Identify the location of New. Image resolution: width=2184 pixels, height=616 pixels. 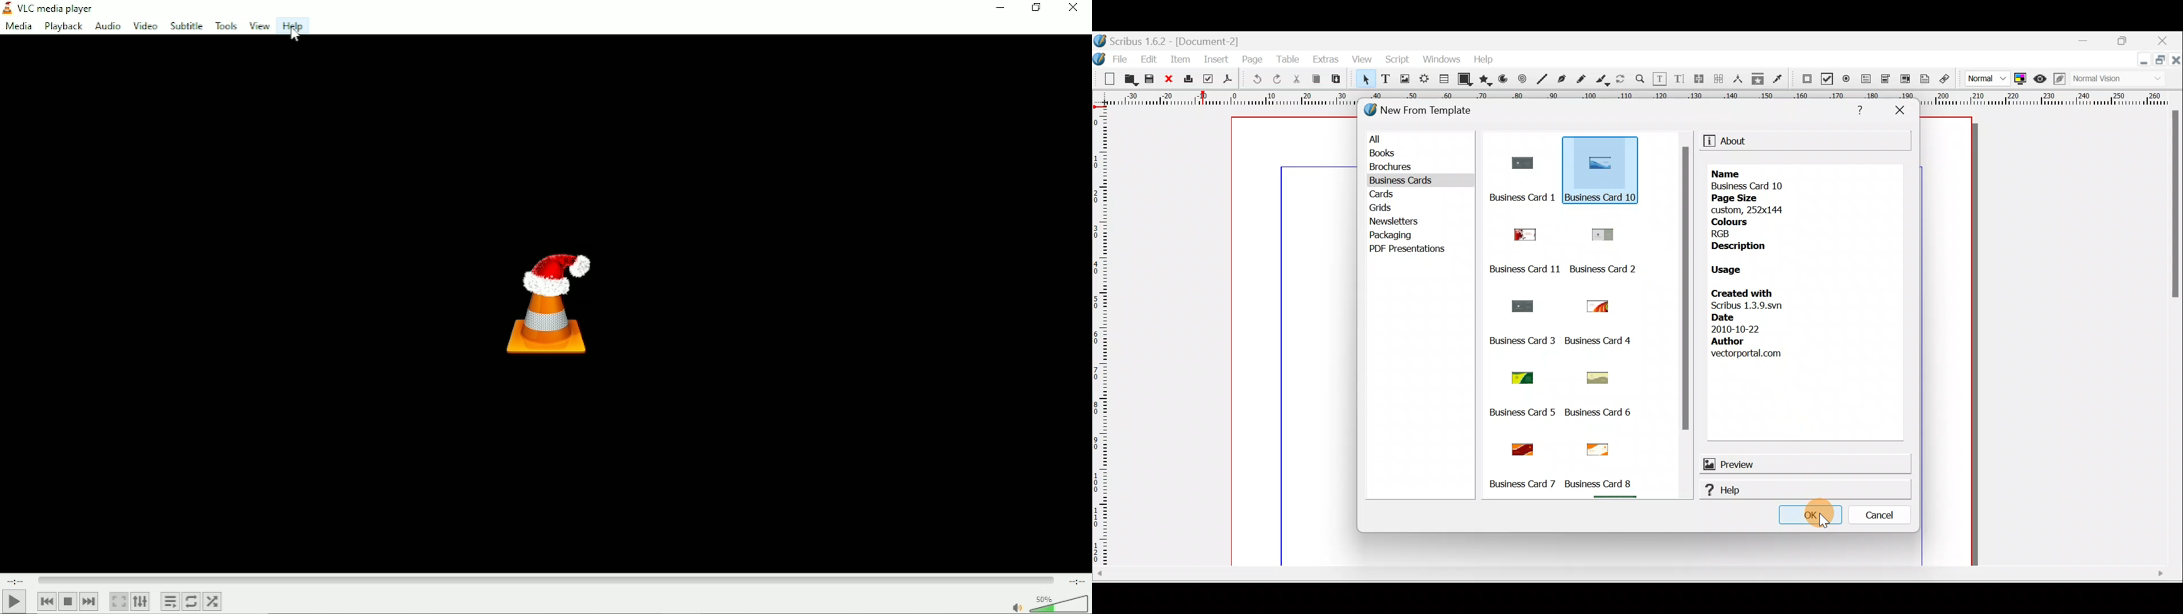
(1106, 80).